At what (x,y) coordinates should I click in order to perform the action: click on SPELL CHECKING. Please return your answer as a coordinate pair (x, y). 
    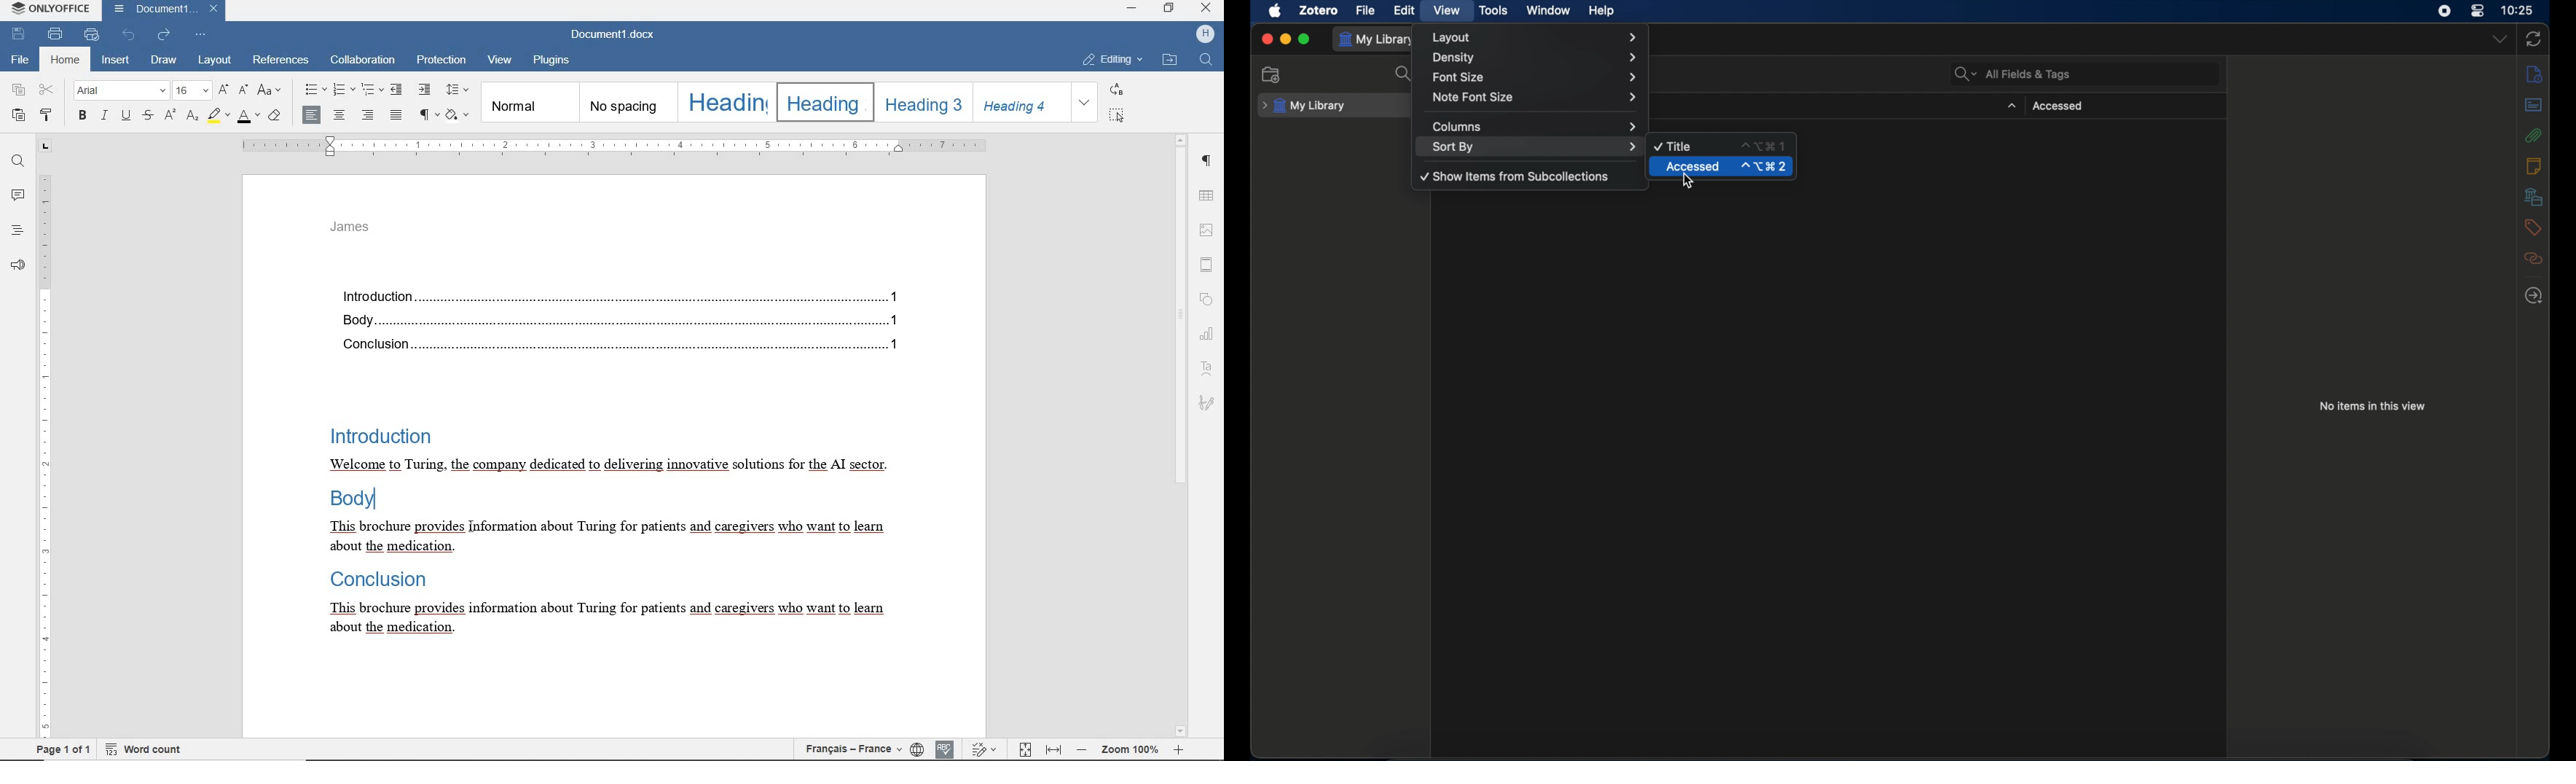
    Looking at the image, I should click on (946, 749).